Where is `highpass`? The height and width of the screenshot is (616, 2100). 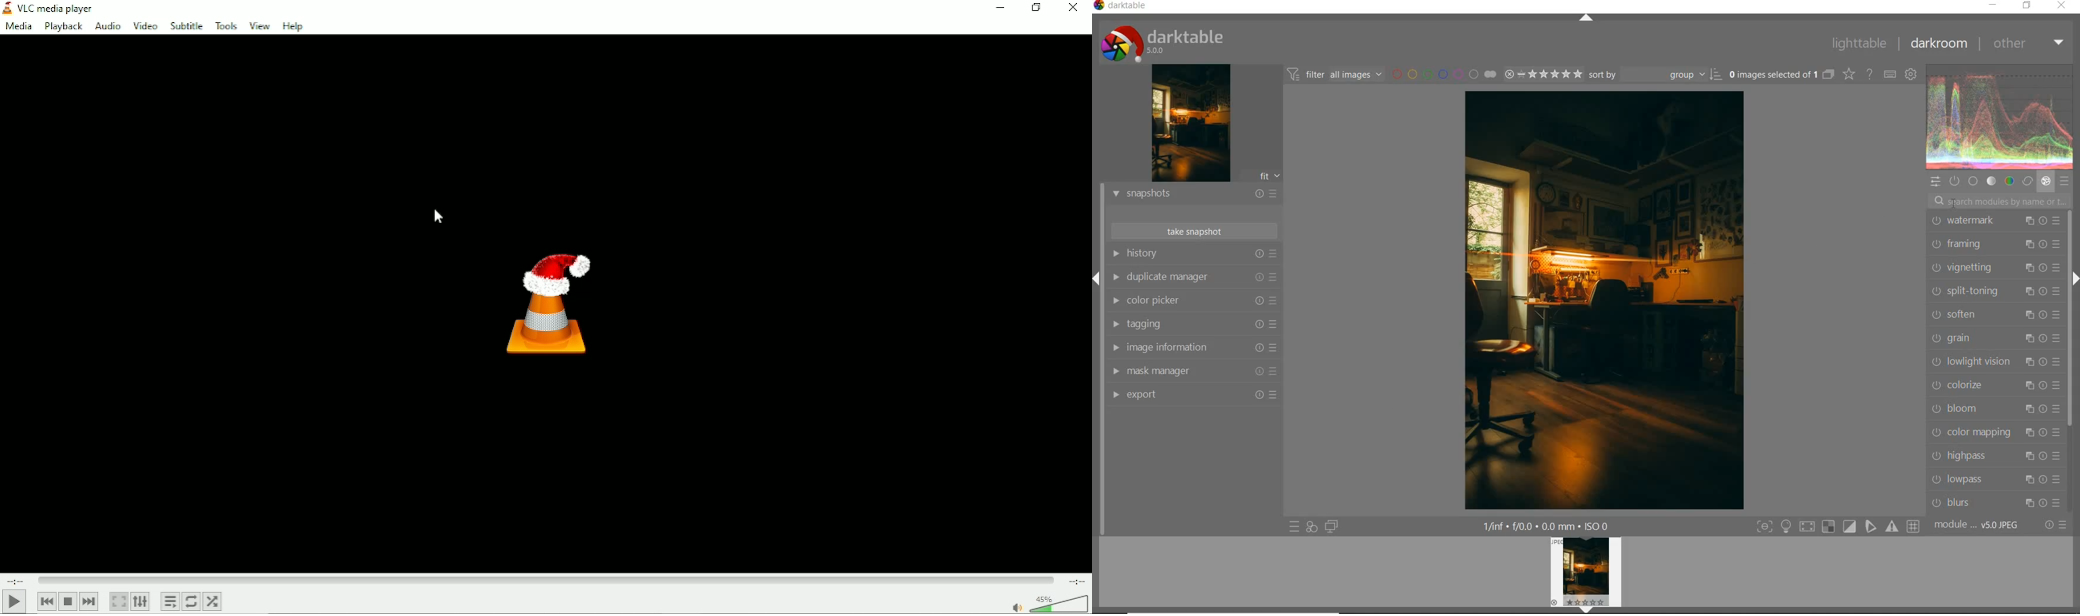
highpass is located at coordinates (1997, 456).